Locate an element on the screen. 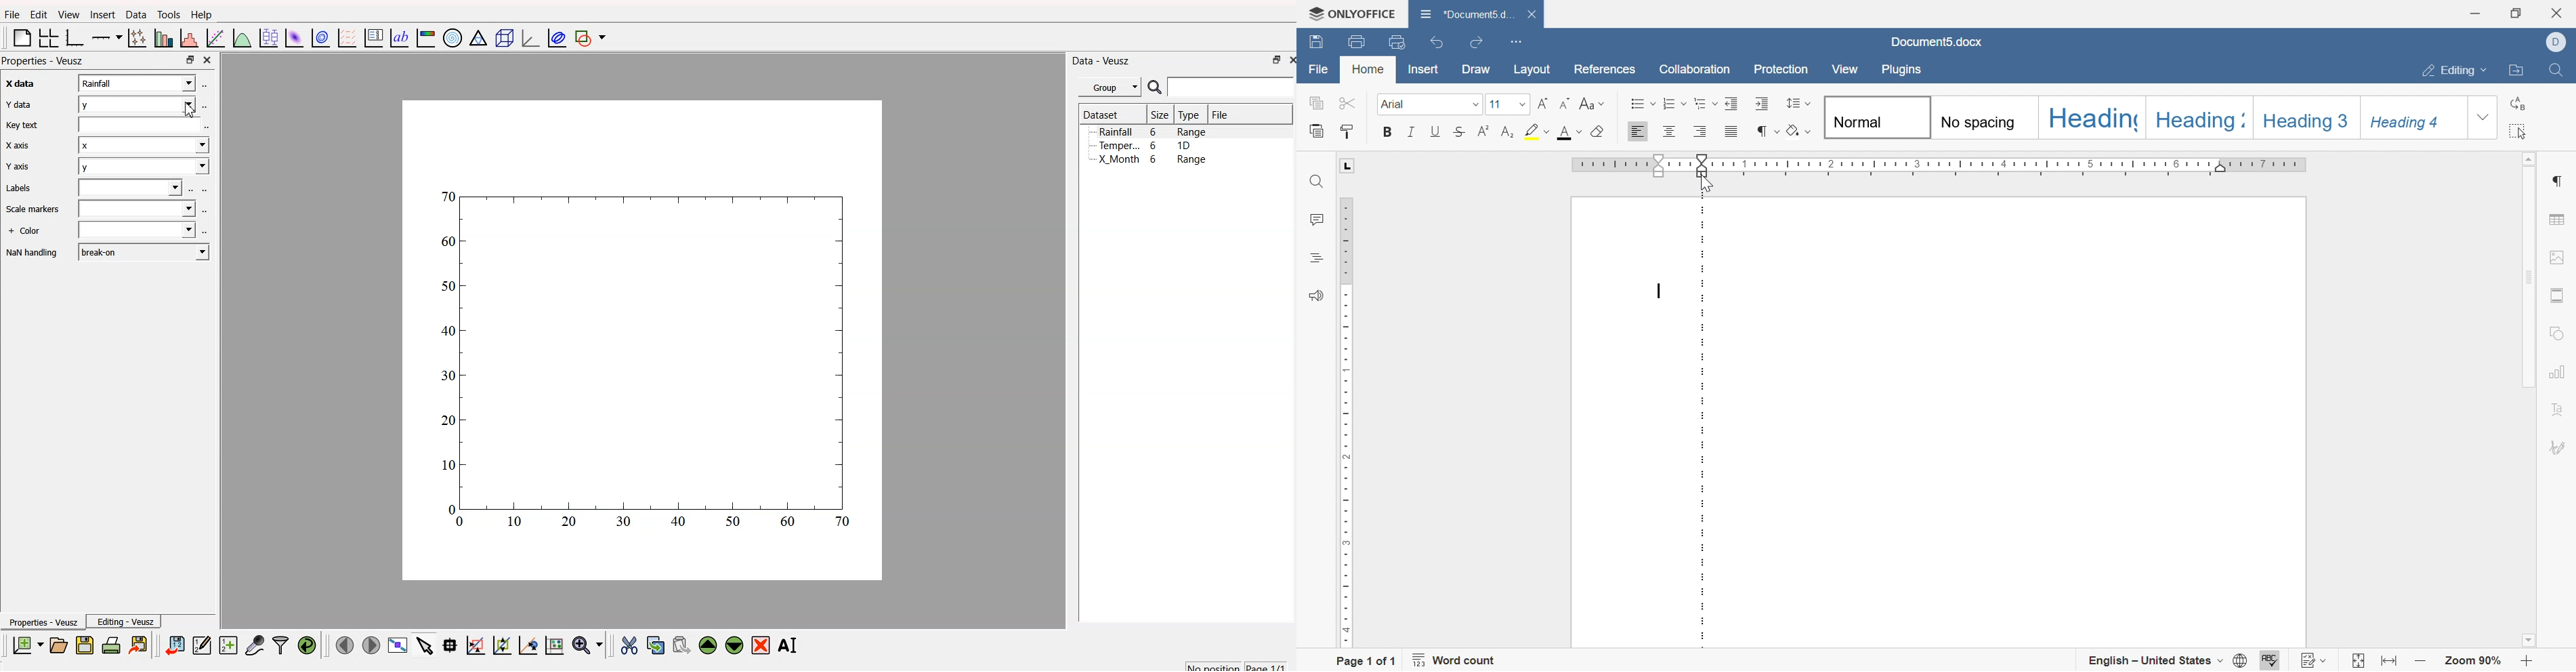  plot data is located at coordinates (319, 38).